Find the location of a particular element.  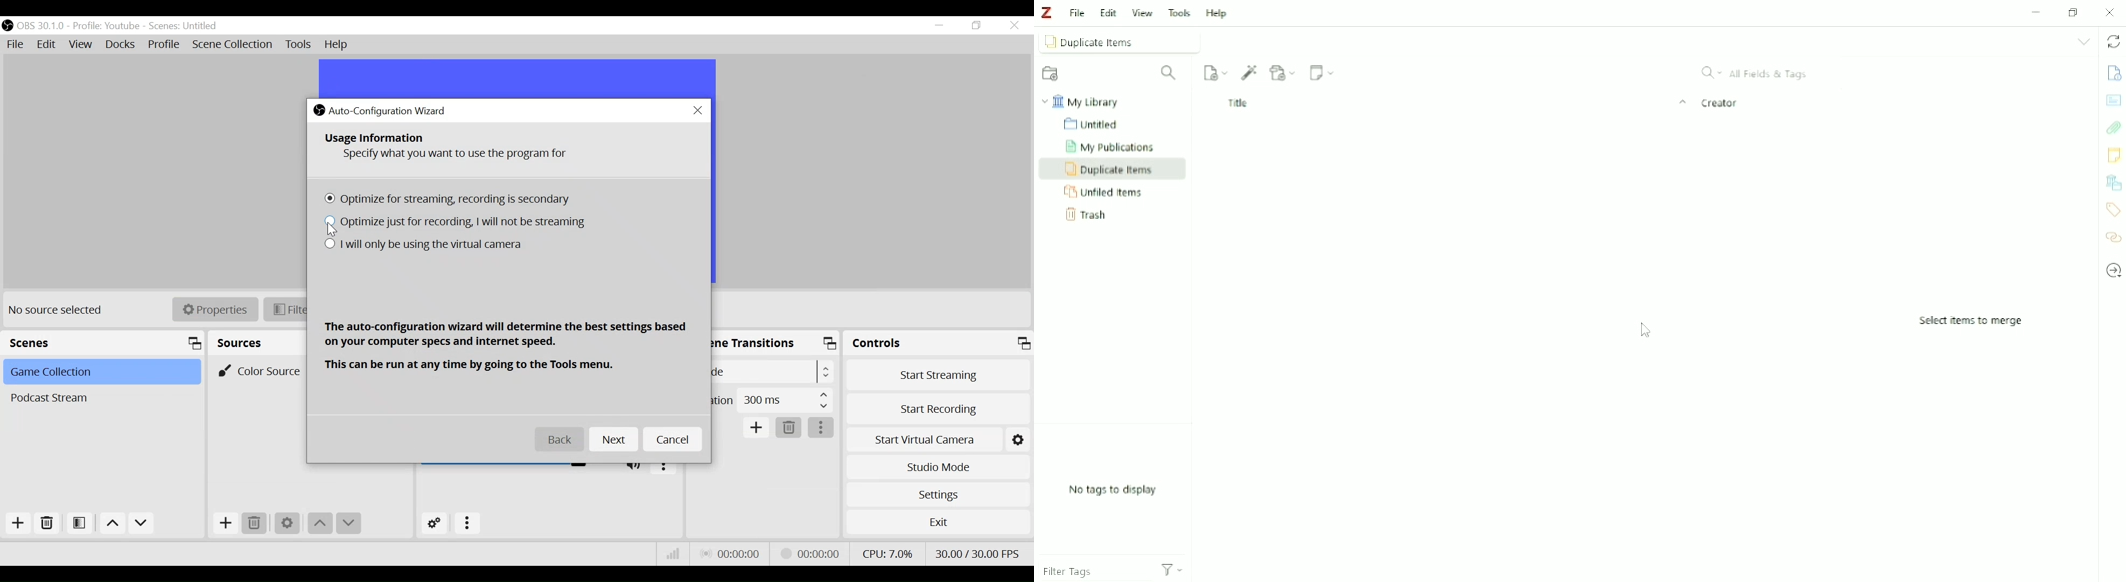

(un)check Optimize for streaming, recording is secondary is located at coordinates (452, 201).